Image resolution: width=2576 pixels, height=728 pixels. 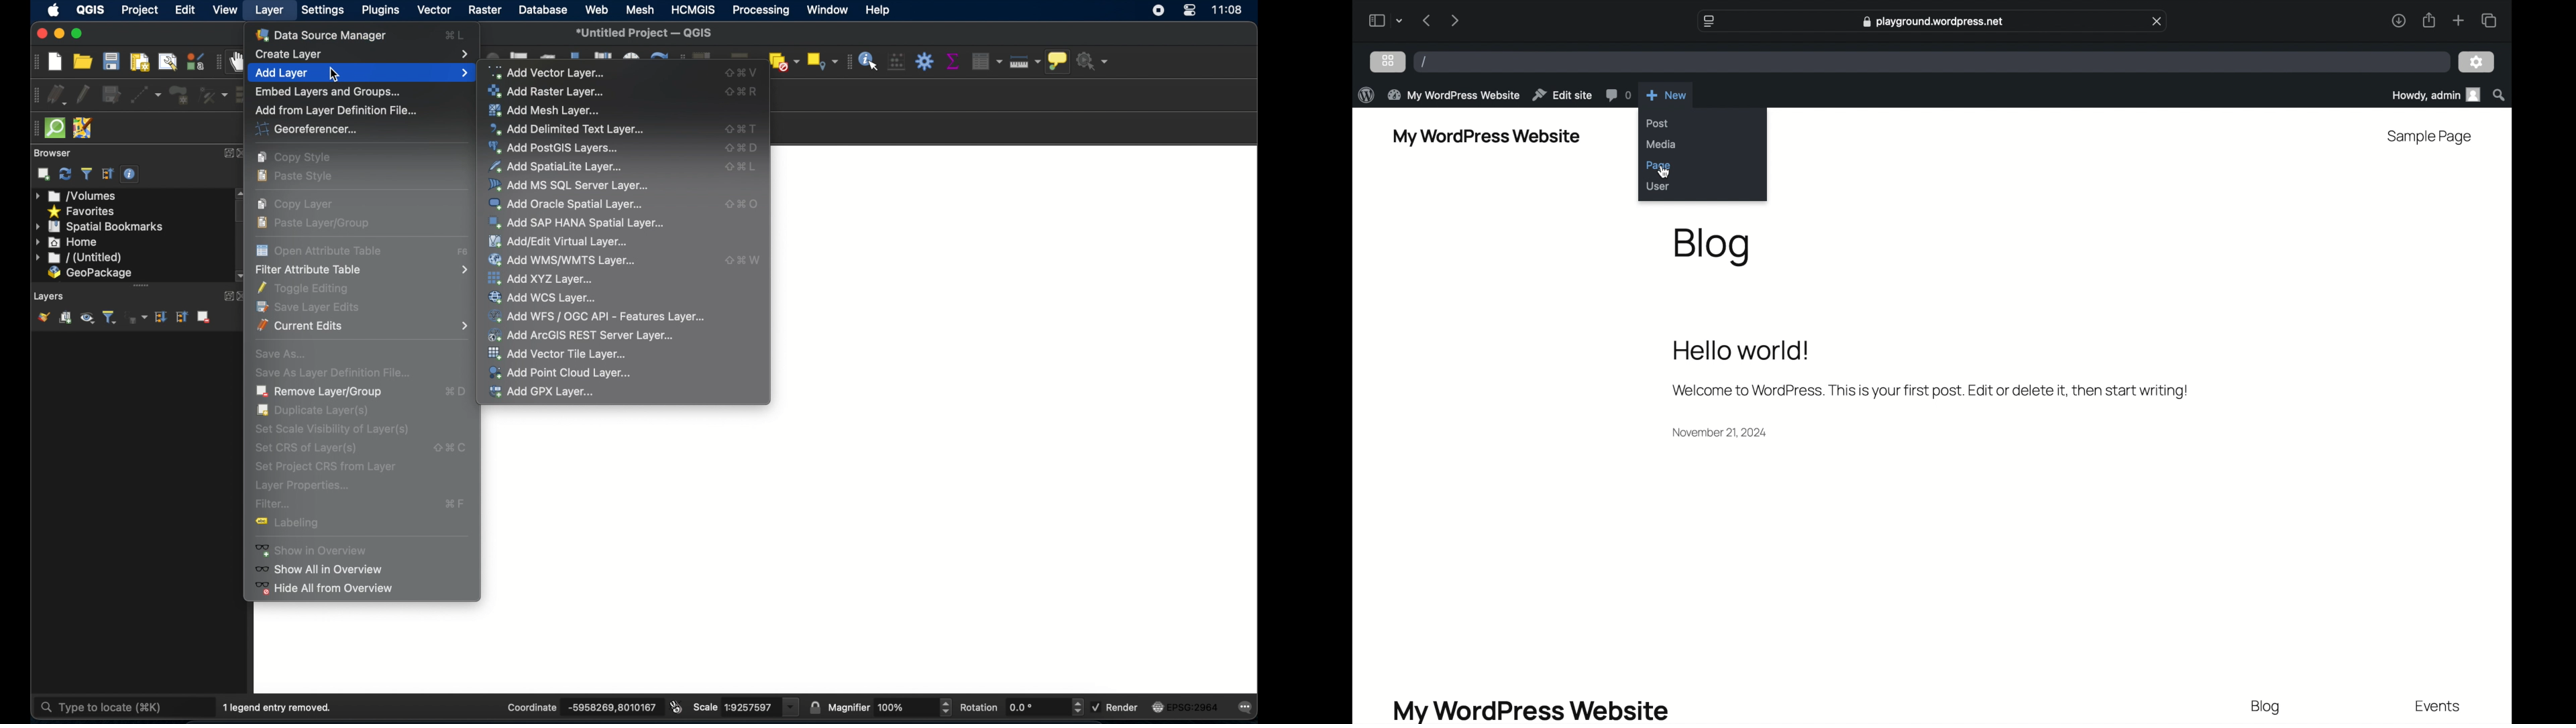 I want to click on remove layer/group, so click(x=207, y=317).